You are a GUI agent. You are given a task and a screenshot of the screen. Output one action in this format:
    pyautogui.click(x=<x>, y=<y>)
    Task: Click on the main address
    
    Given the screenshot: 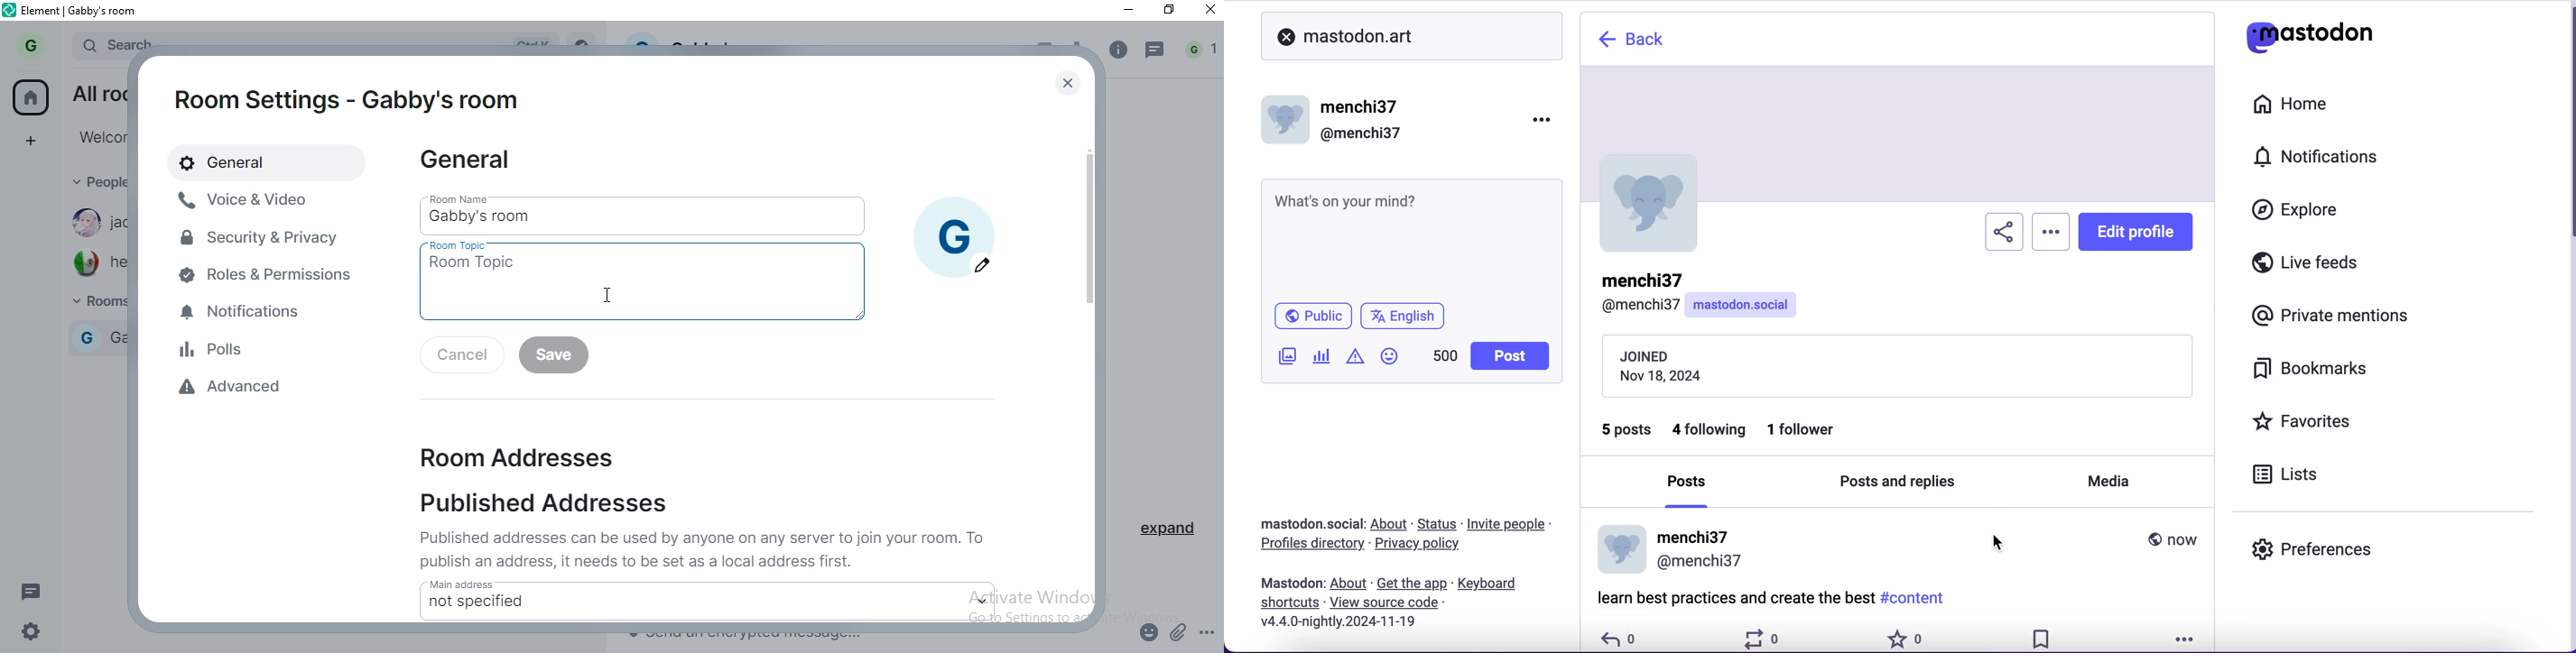 What is the action you would take?
    pyautogui.click(x=561, y=583)
    